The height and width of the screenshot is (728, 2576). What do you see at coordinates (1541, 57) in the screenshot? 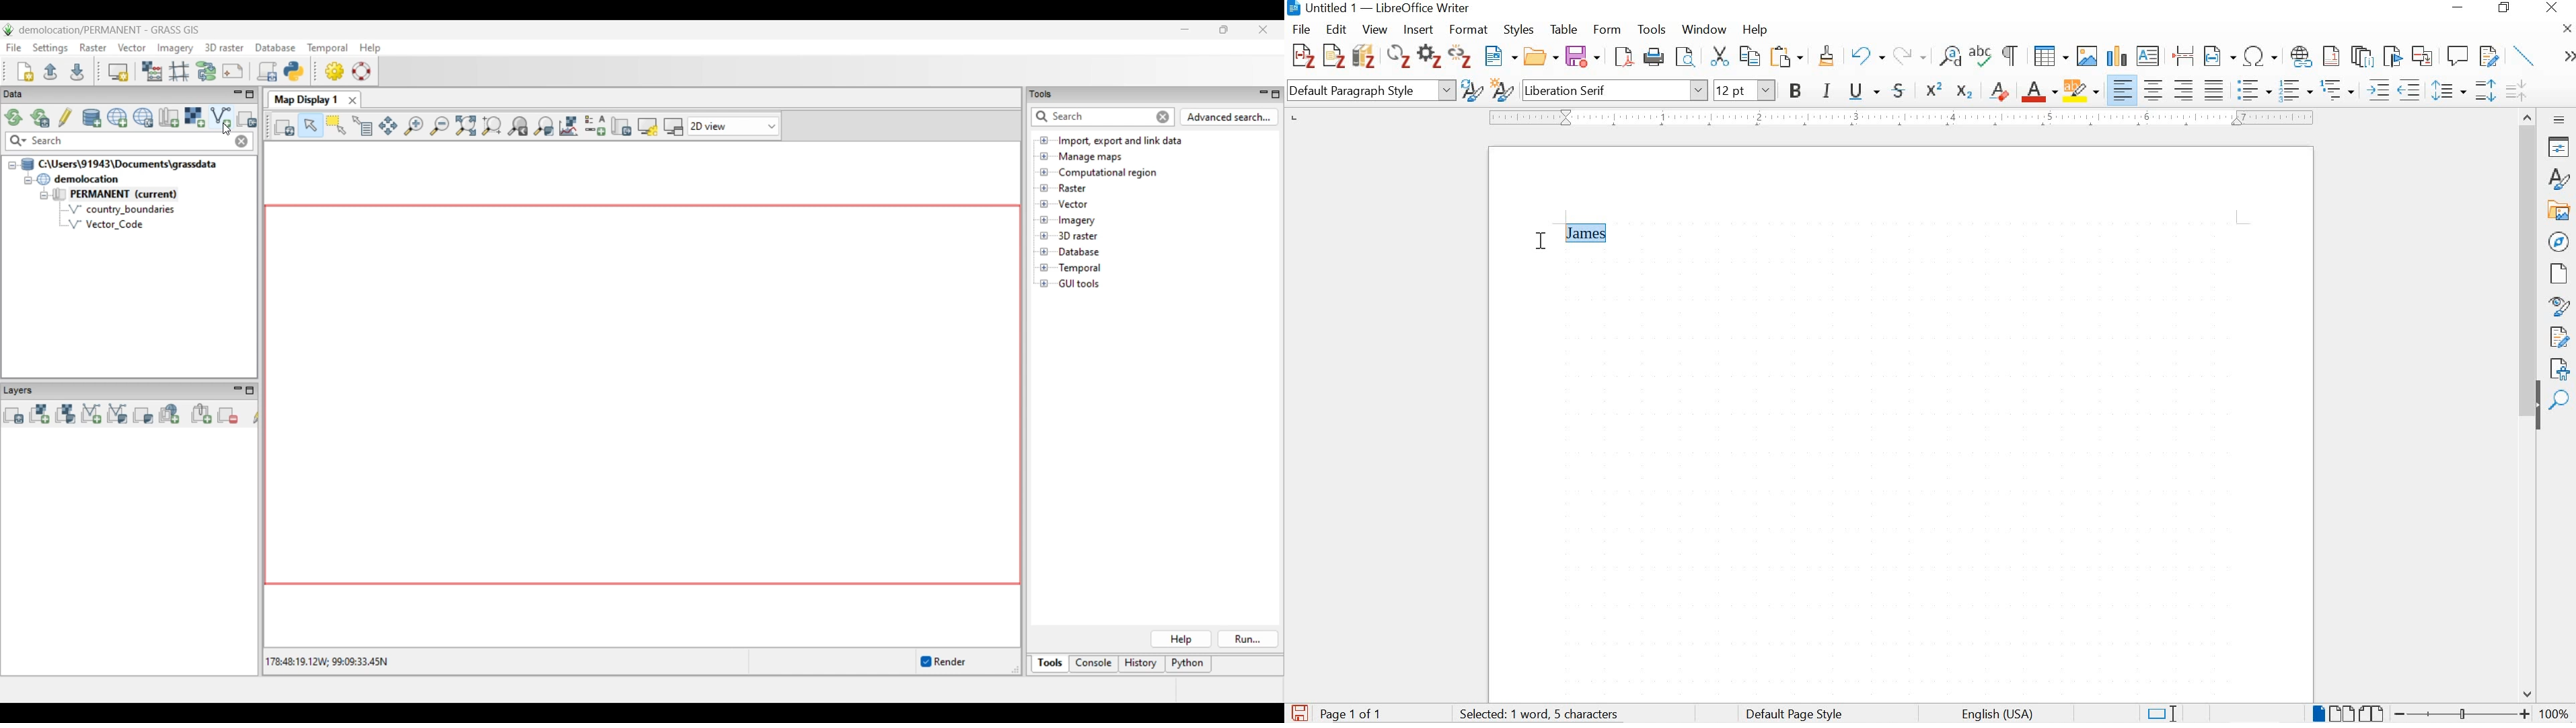
I see `open` at bounding box center [1541, 57].